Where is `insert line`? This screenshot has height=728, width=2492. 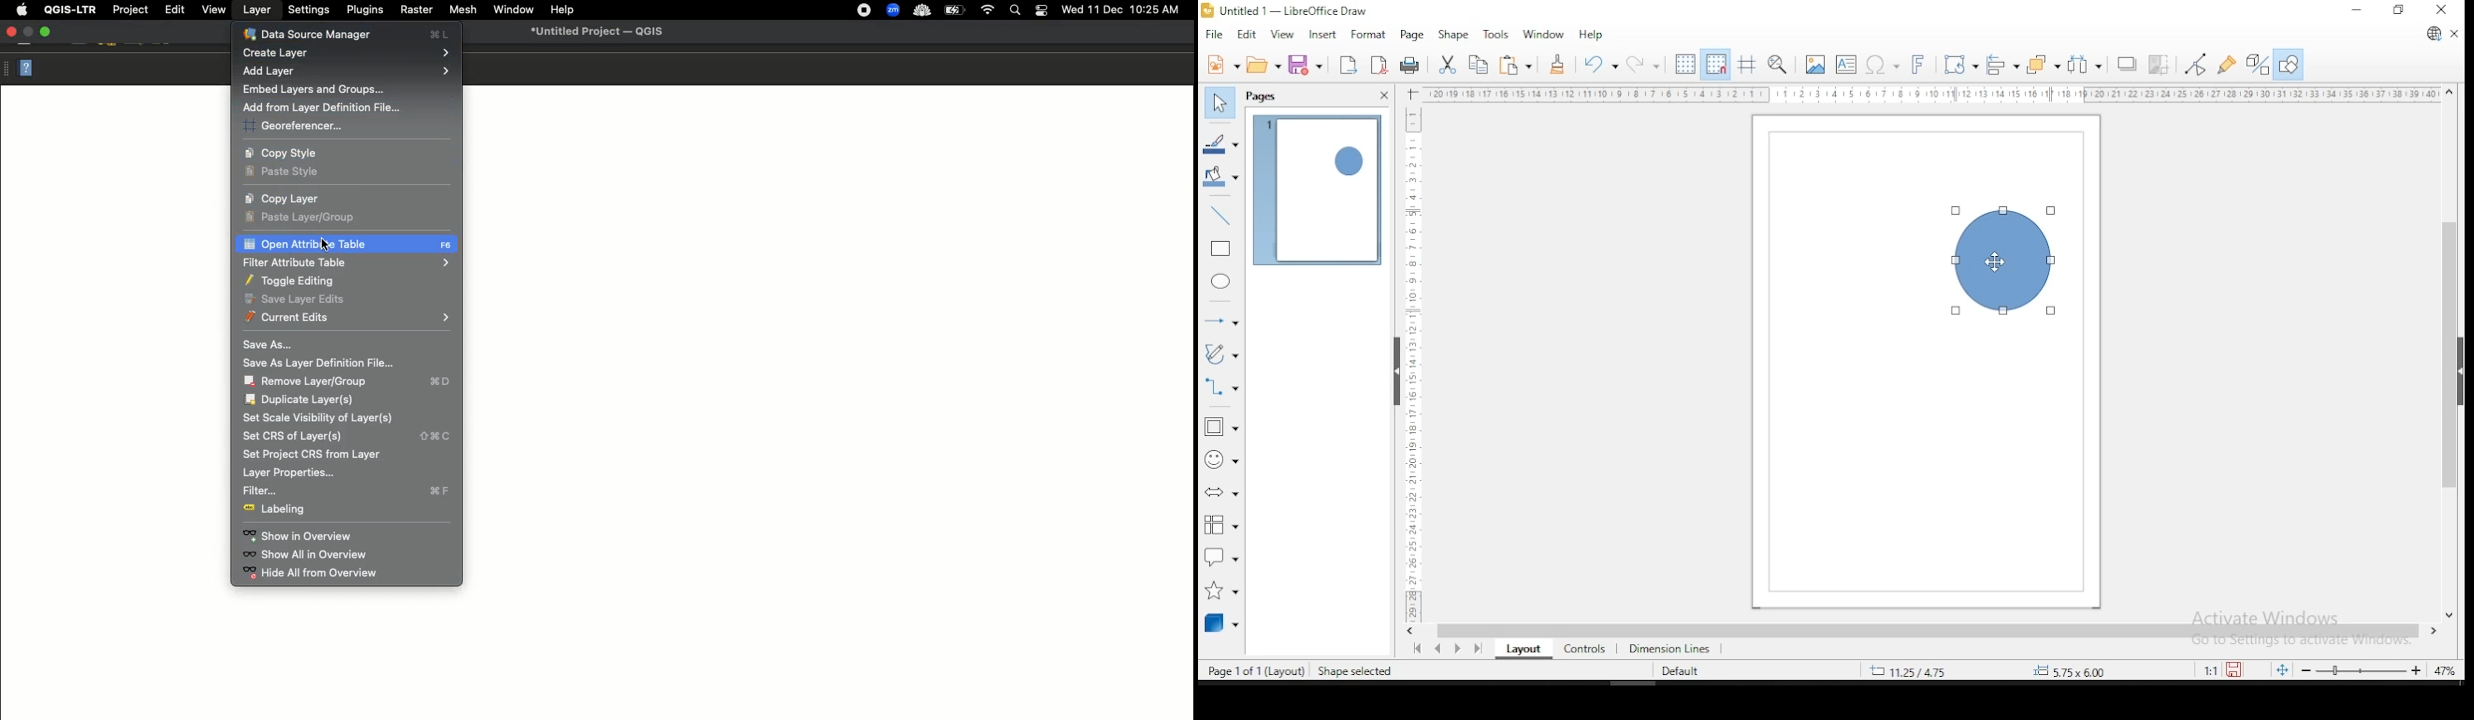 insert line is located at coordinates (1221, 213).